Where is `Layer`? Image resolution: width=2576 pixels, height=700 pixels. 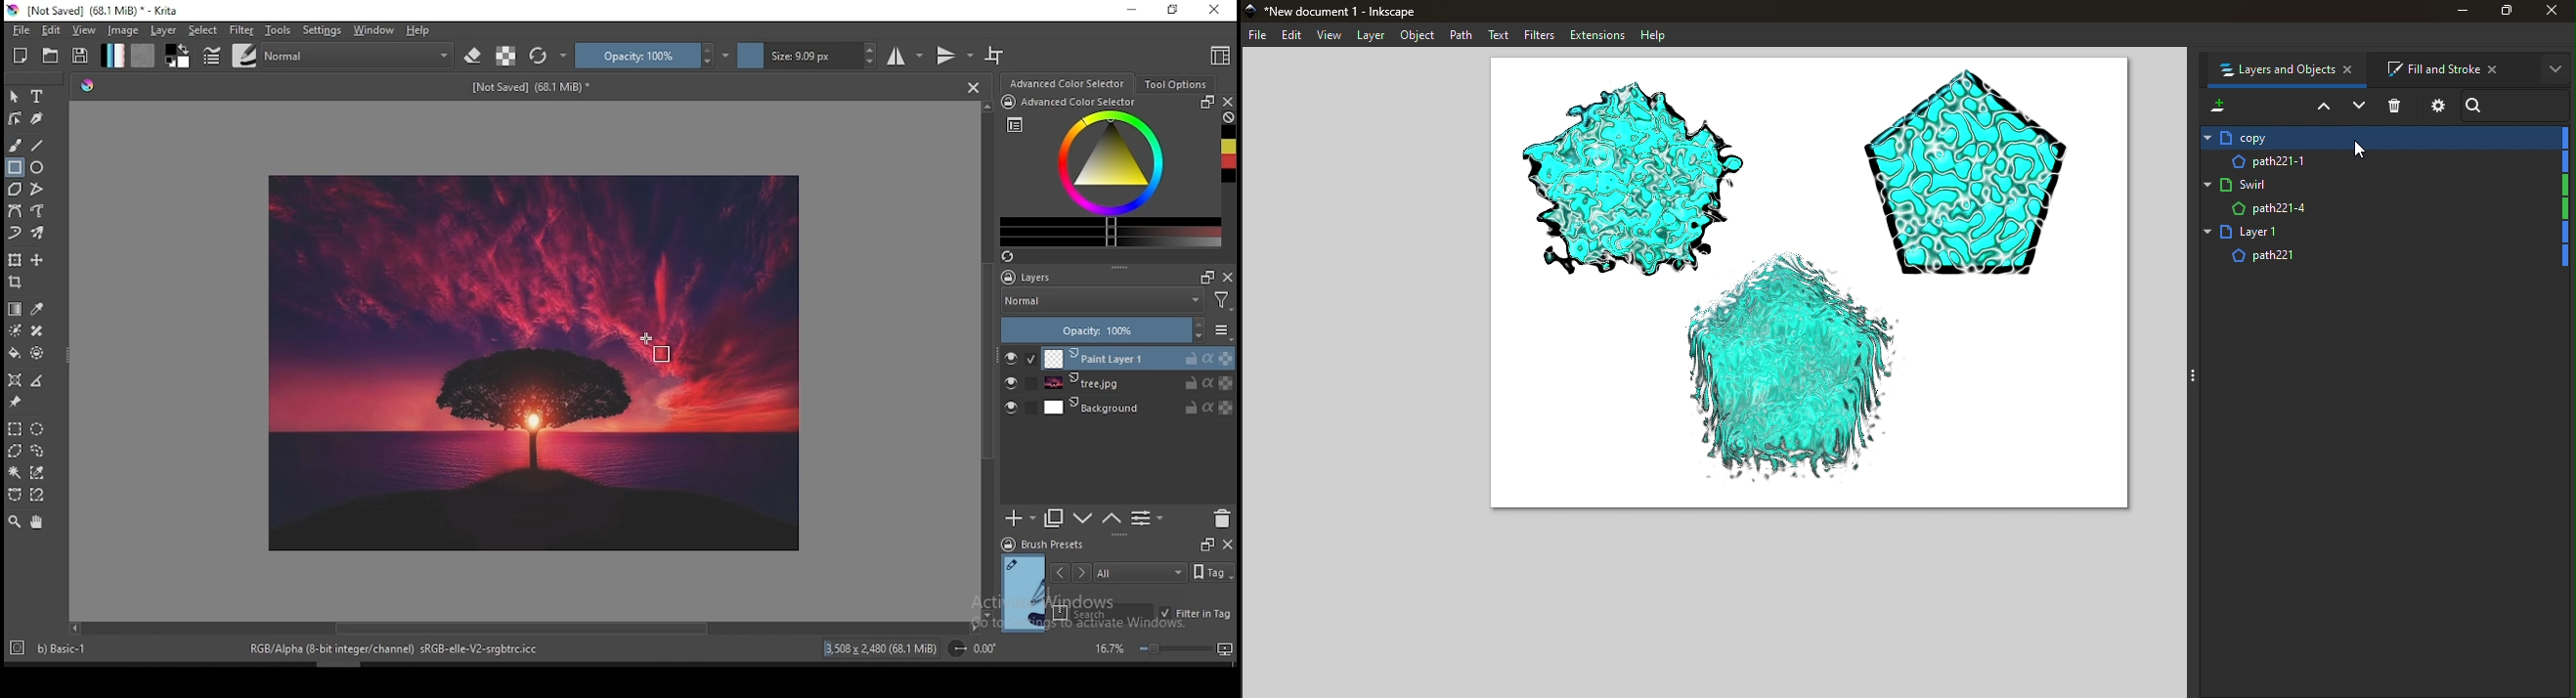
Layer is located at coordinates (1372, 36).